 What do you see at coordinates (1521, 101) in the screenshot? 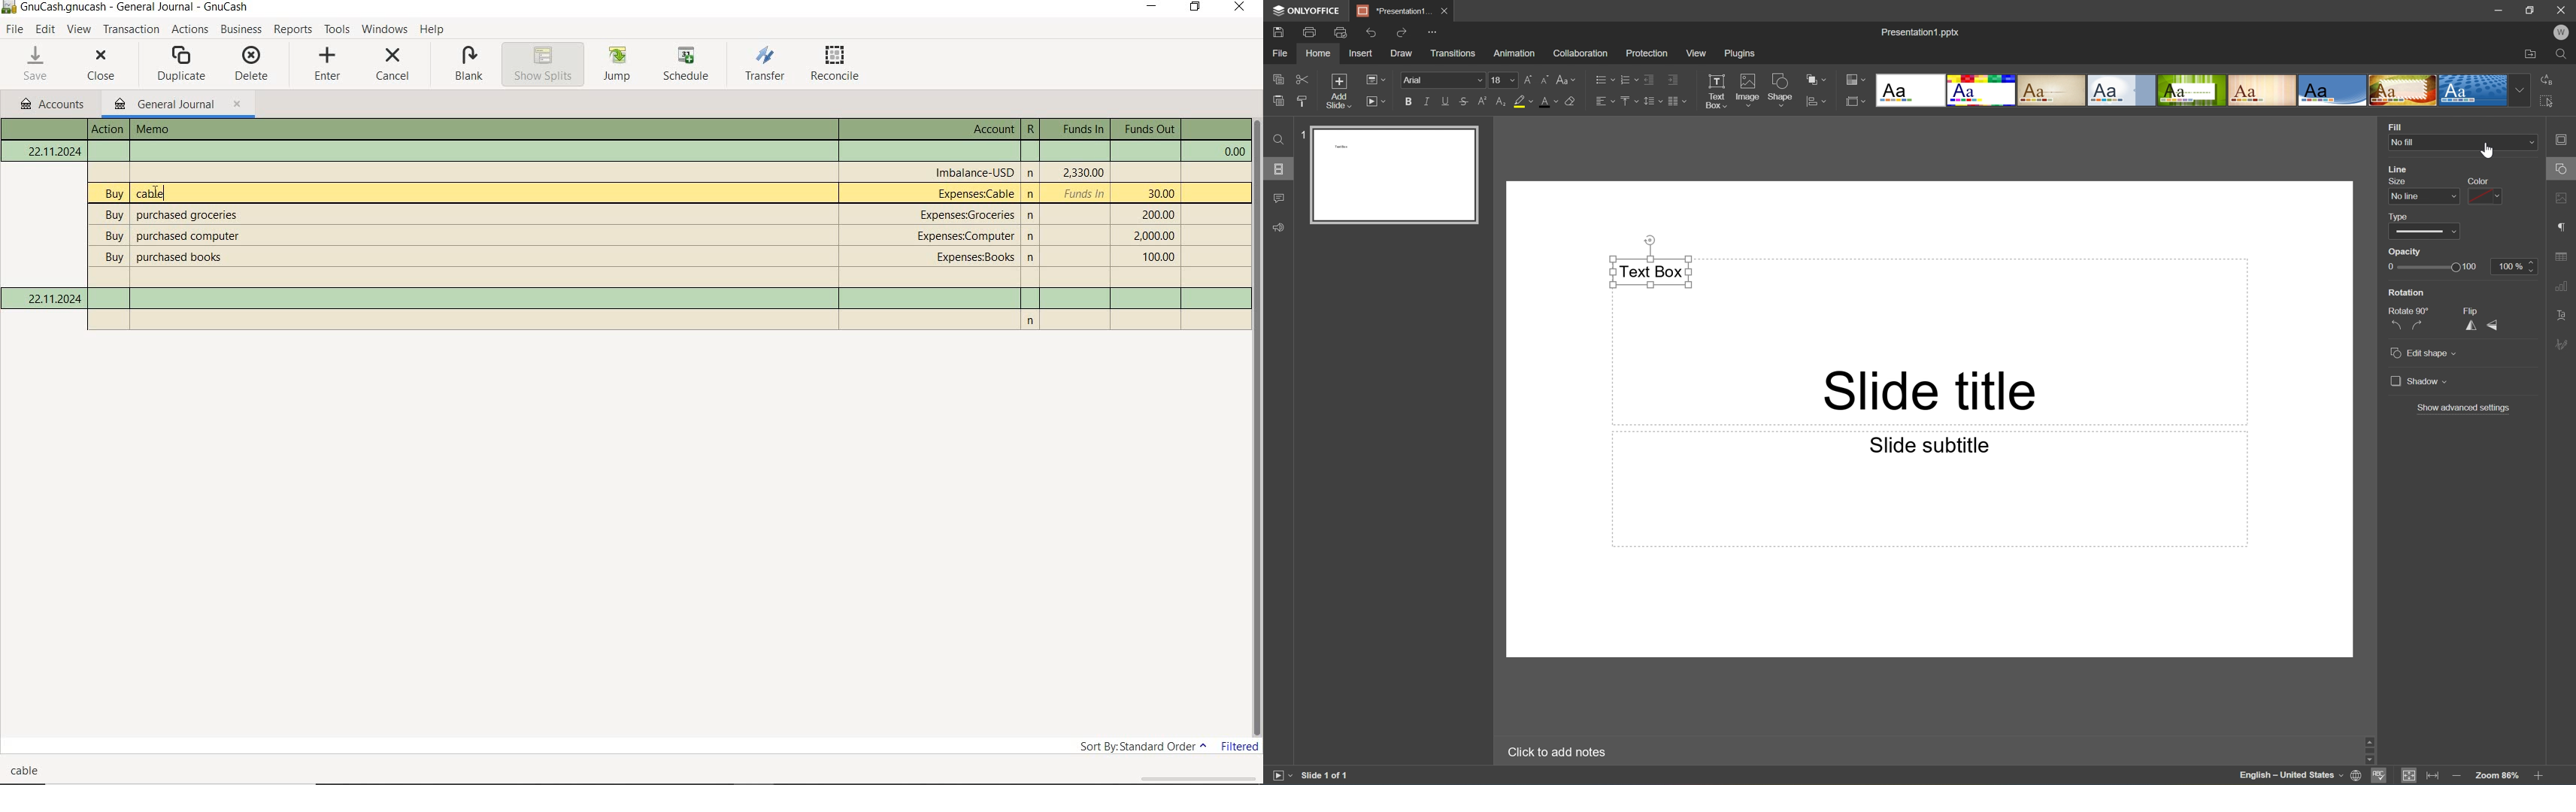
I see `Highlight color` at bounding box center [1521, 101].